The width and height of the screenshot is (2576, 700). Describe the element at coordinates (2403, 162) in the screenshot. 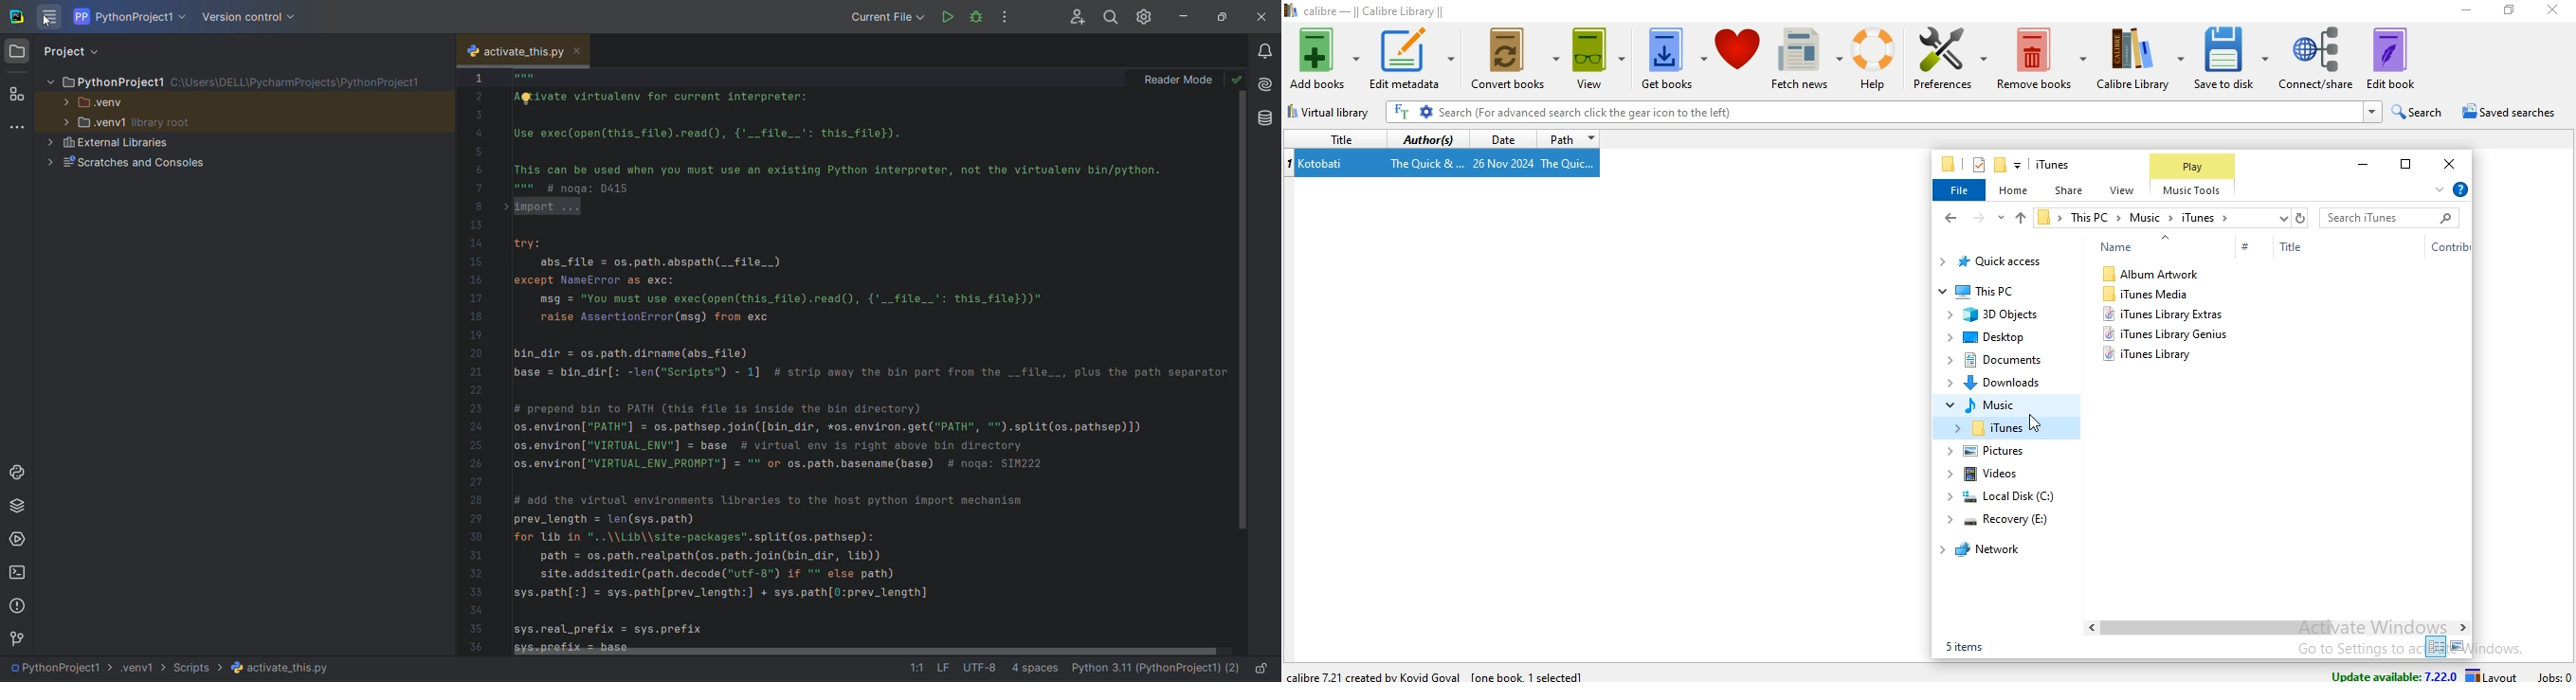

I see `restore` at that location.